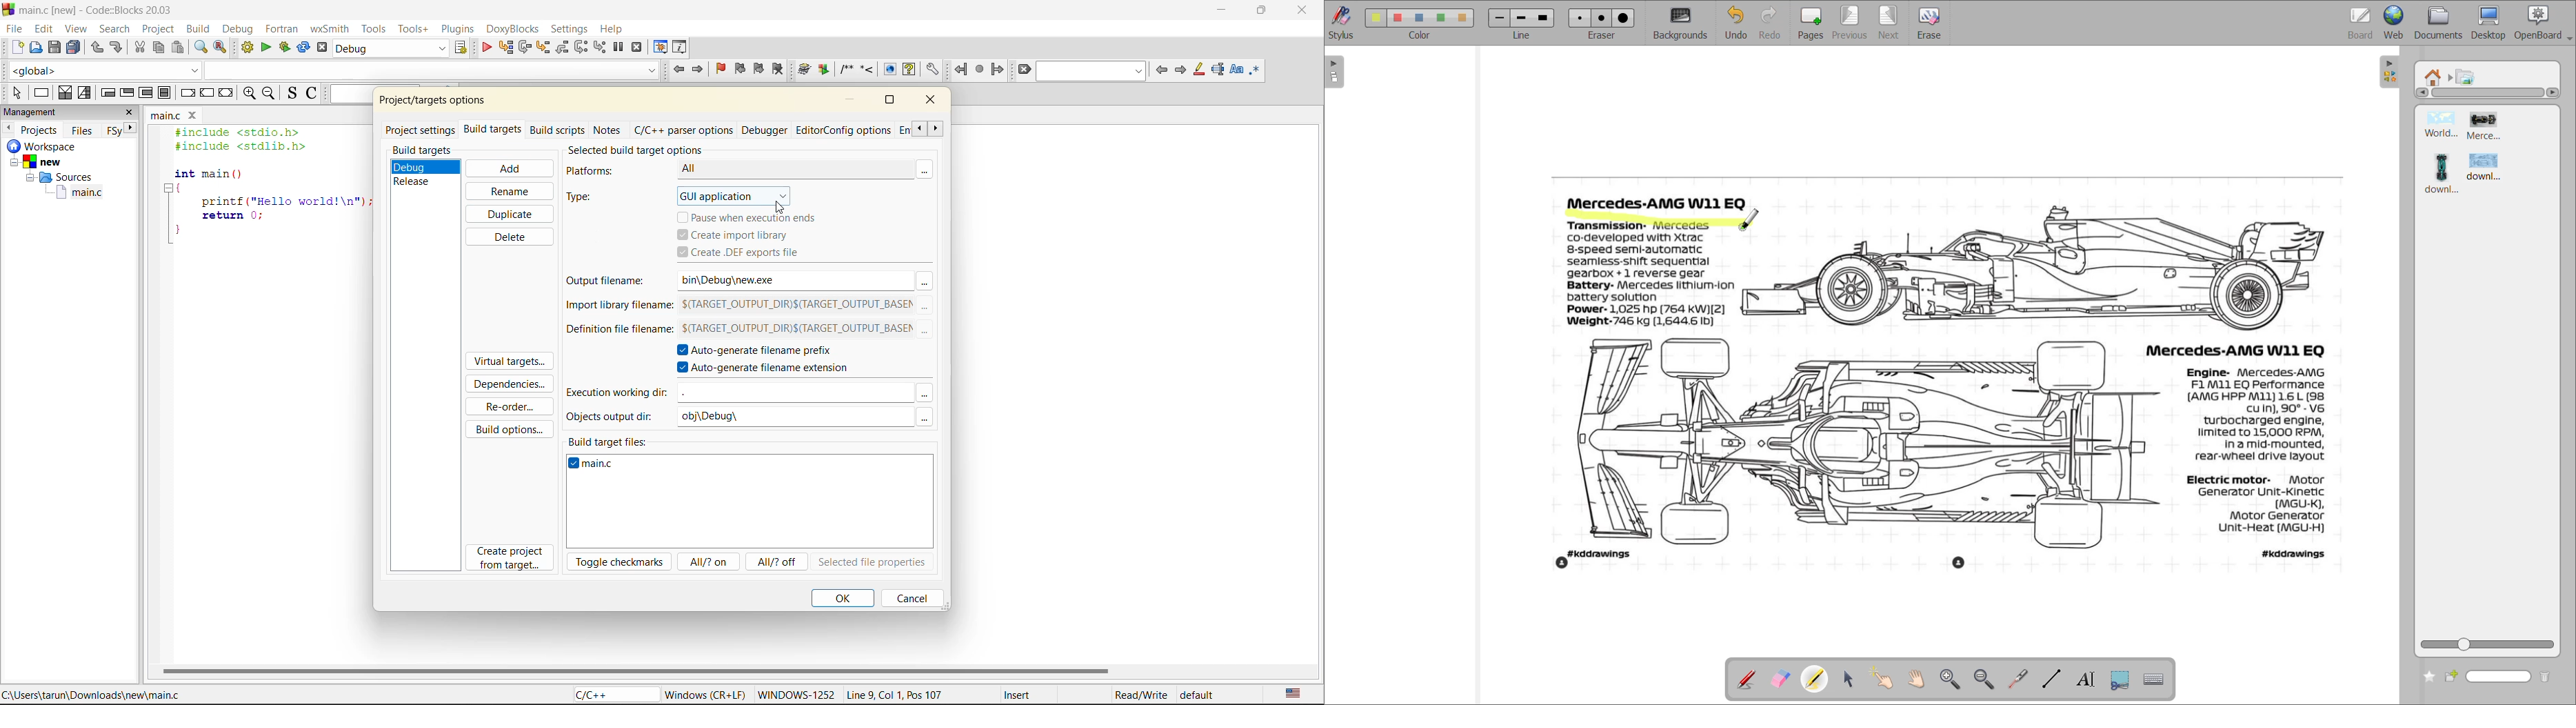  What do you see at coordinates (2434, 78) in the screenshot?
I see `root` at bounding box center [2434, 78].